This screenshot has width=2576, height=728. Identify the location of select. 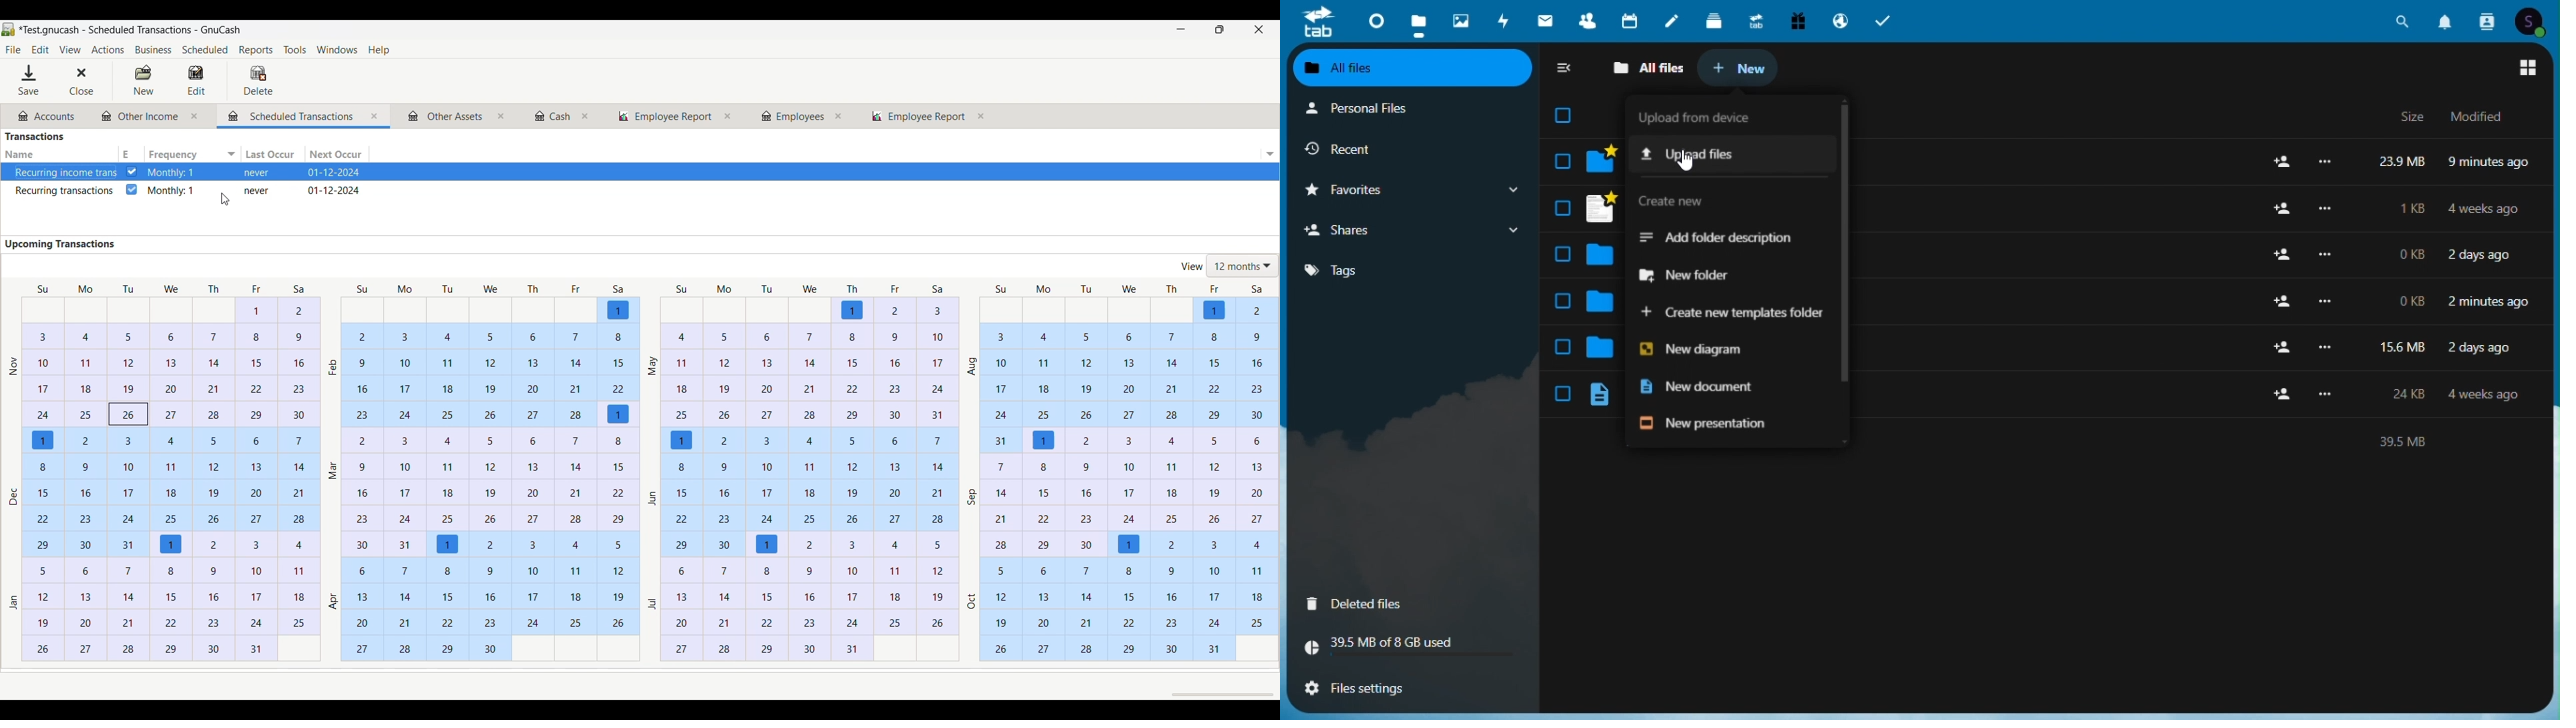
(1561, 348).